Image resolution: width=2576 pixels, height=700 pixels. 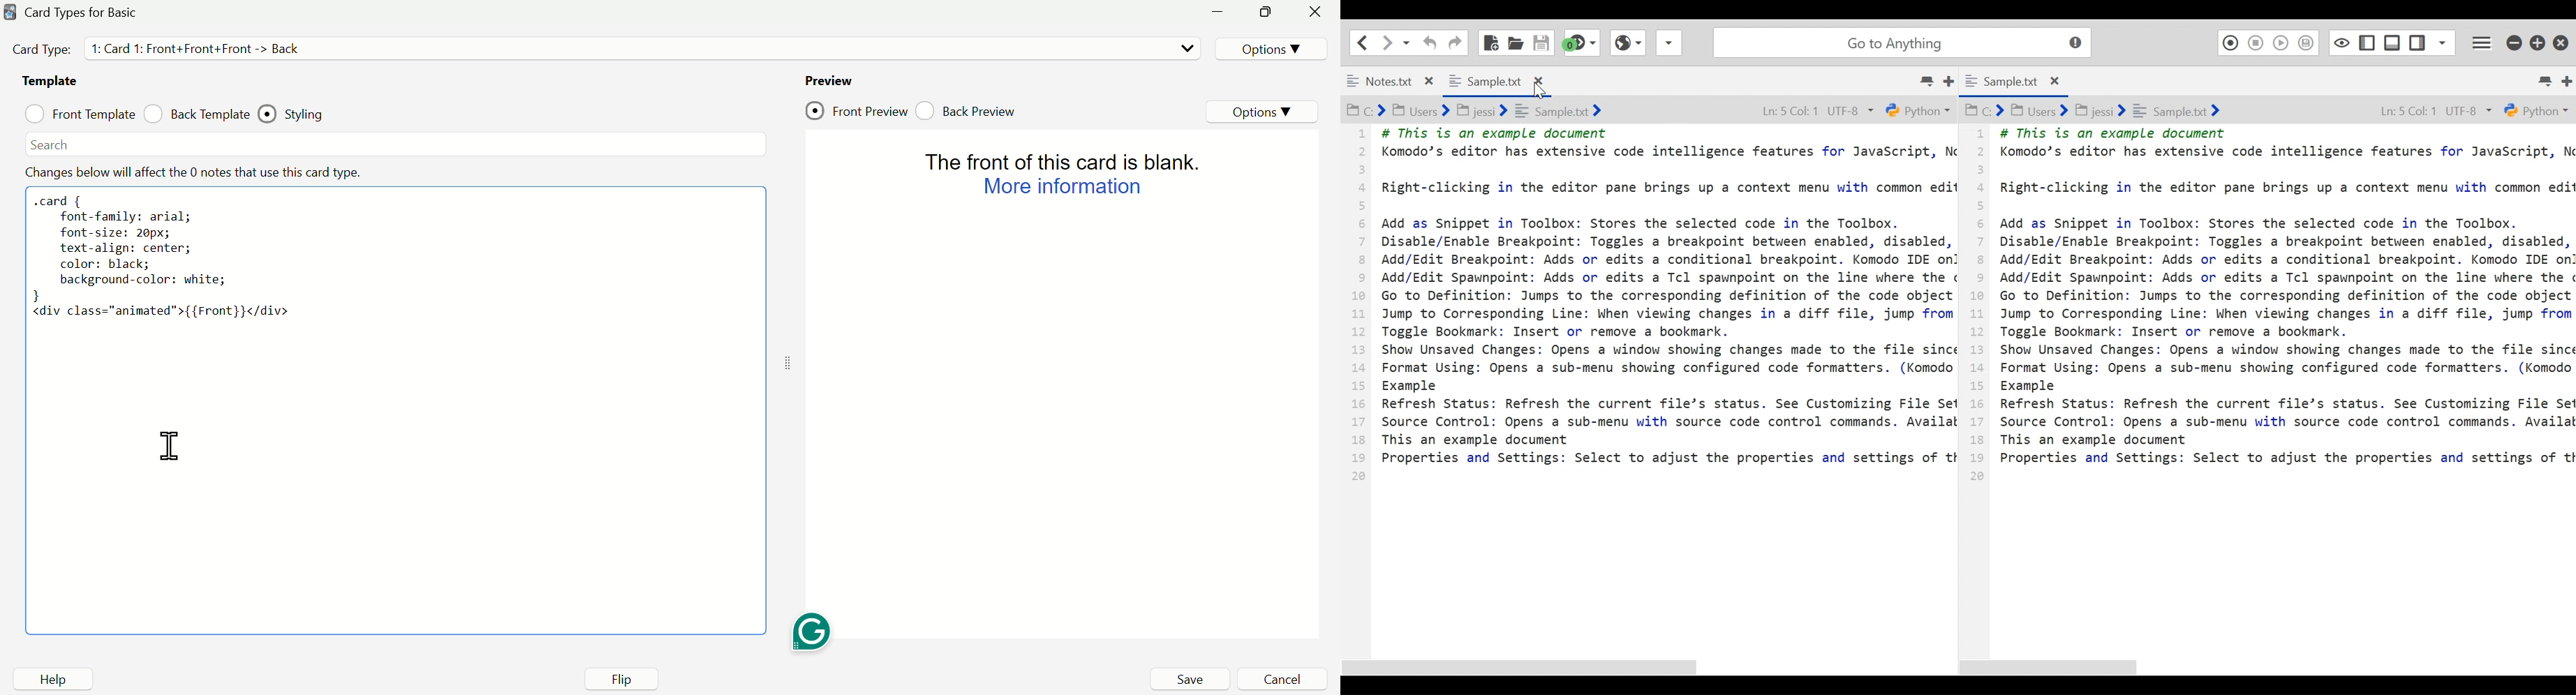 I want to click on code area, so click(x=394, y=421).